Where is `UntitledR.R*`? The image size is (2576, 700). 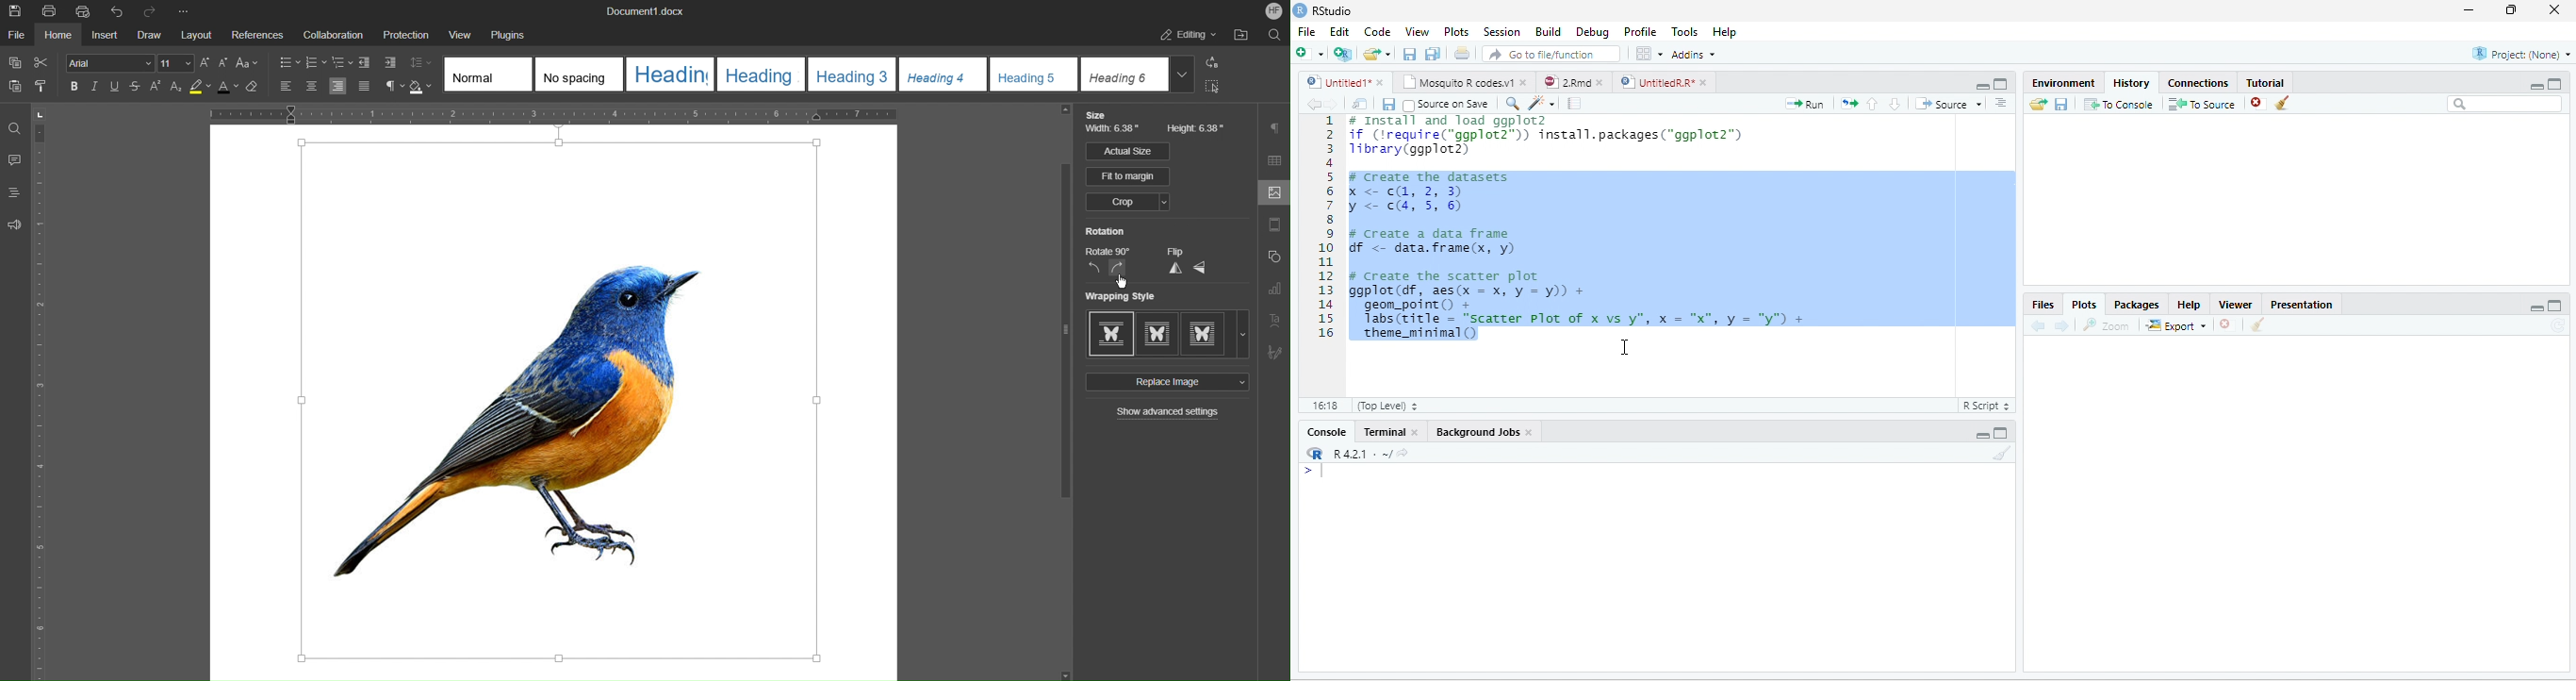 UntitledR.R* is located at coordinates (1655, 82).